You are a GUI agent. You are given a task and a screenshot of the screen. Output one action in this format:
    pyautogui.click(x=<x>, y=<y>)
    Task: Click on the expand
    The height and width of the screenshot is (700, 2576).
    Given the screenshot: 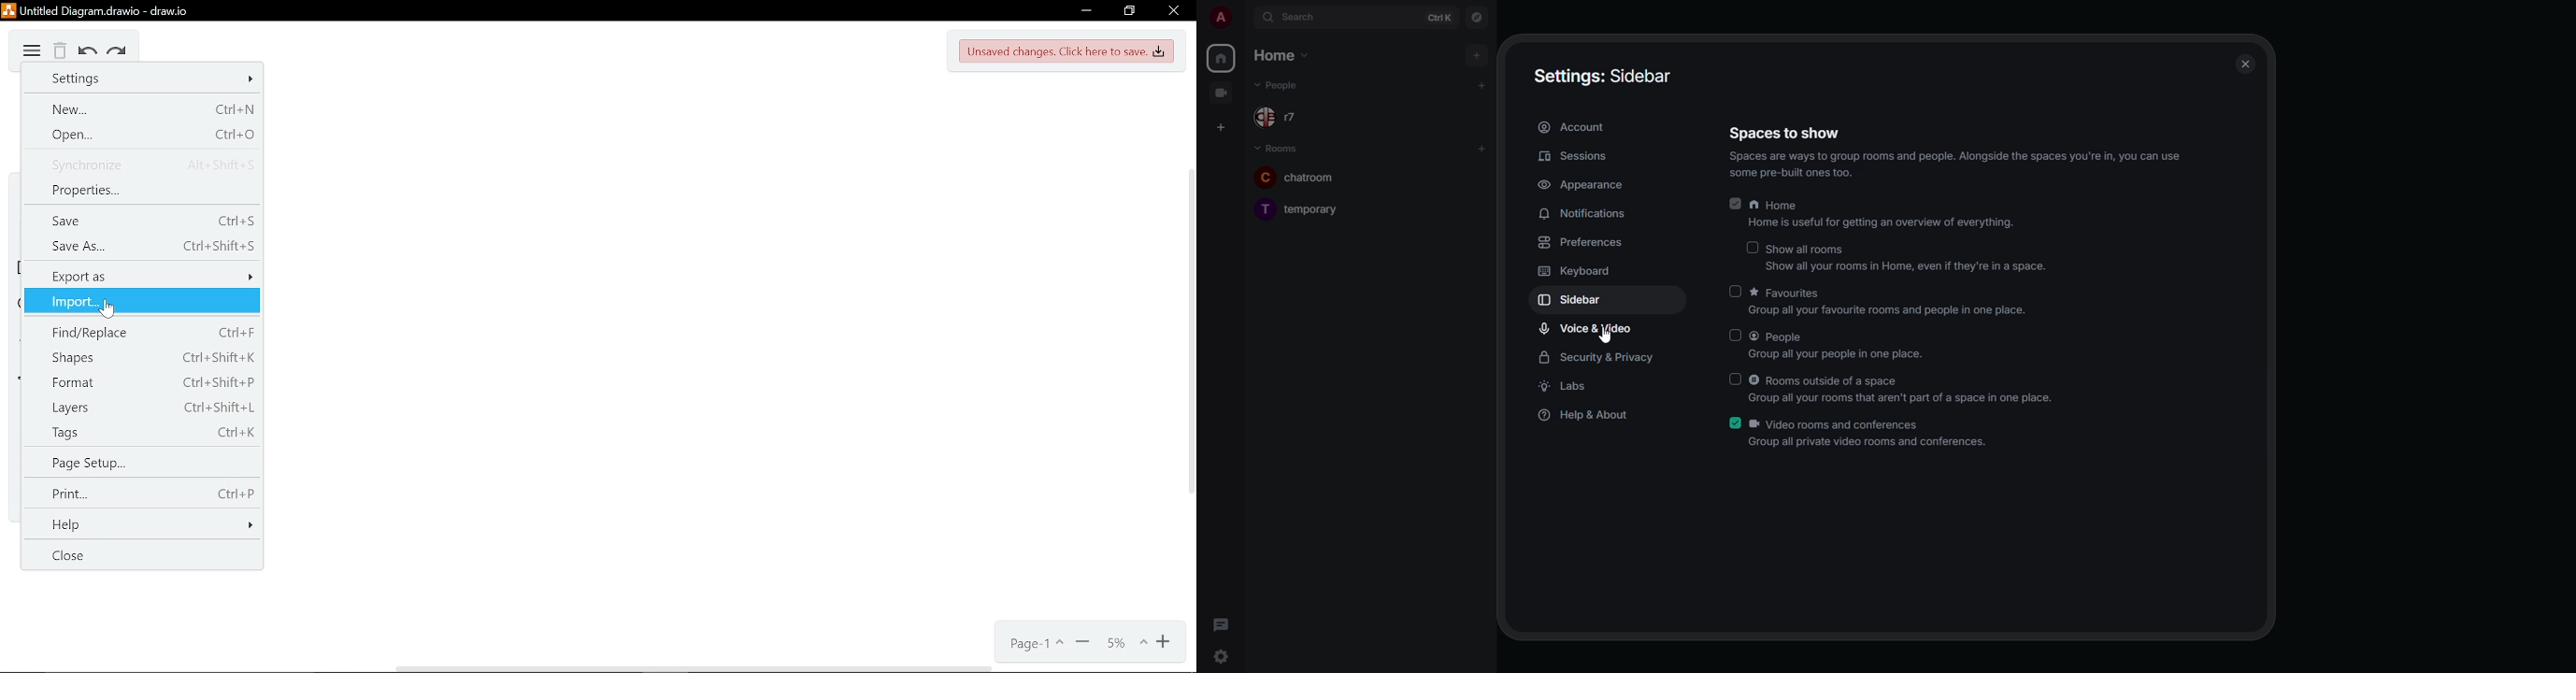 What is the action you would take?
    pyautogui.click(x=1244, y=19)
    